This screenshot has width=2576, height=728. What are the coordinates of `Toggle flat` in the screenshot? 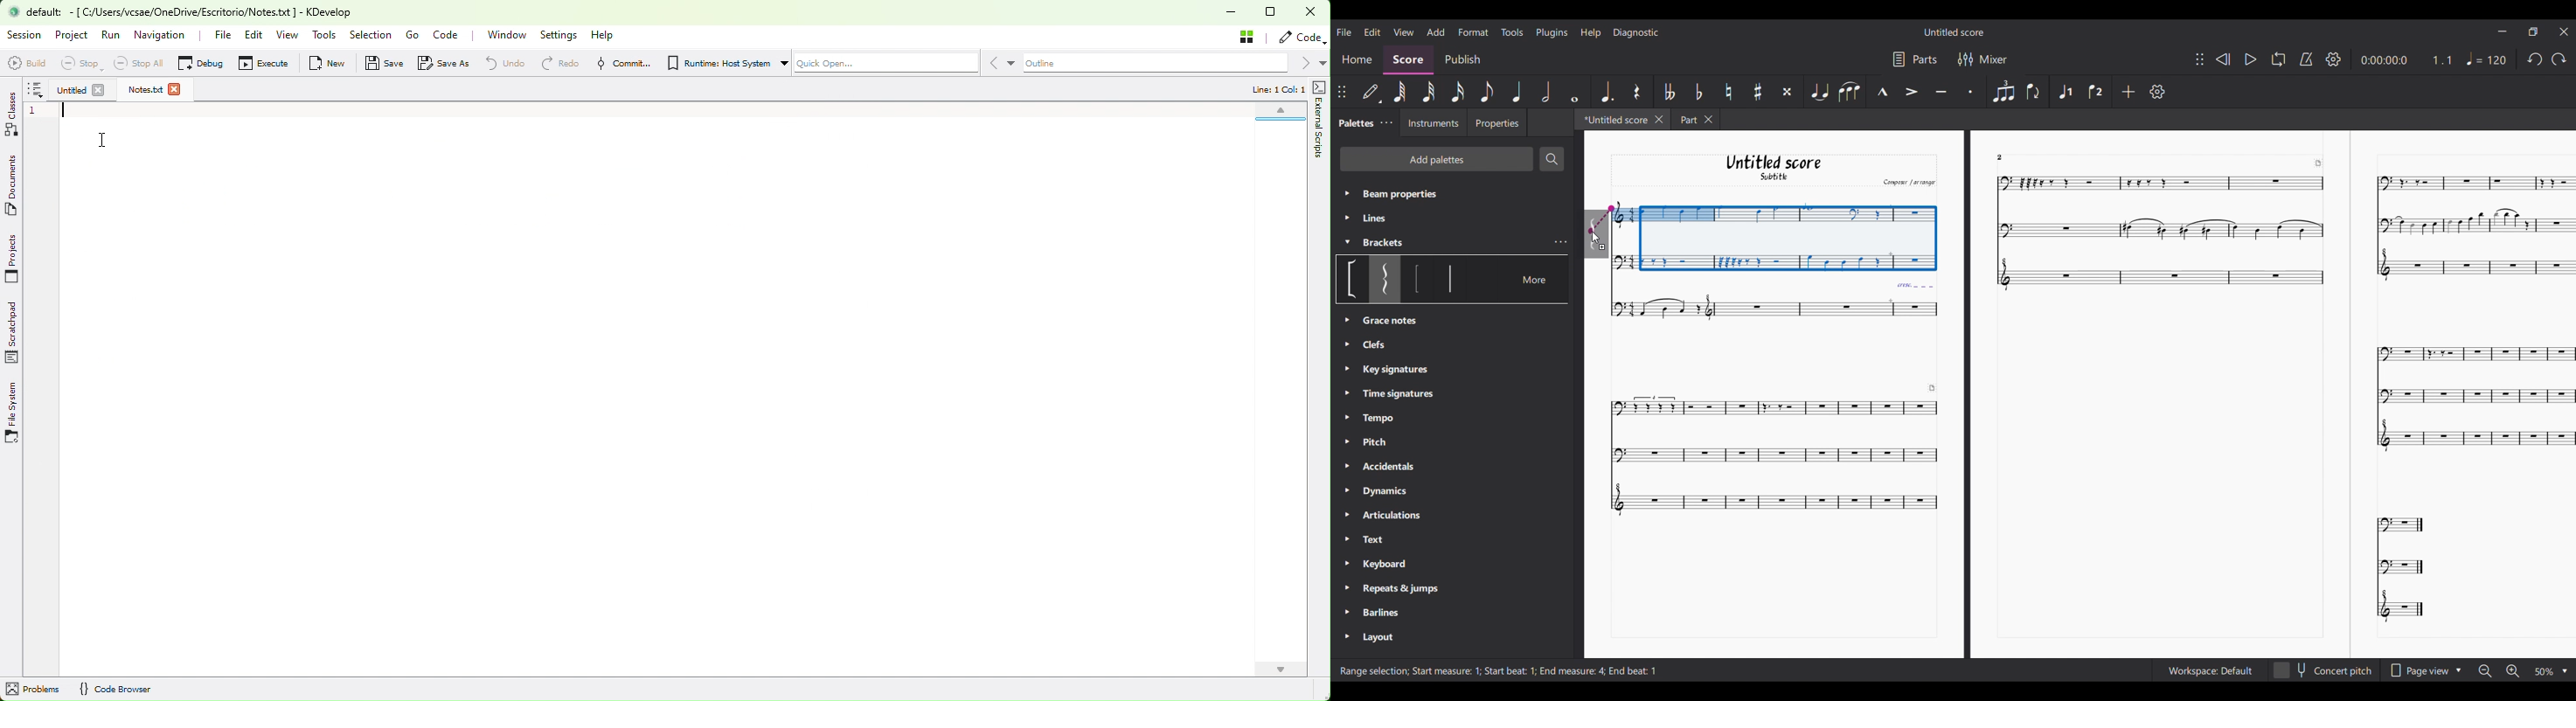 It's located at (1698, 92).